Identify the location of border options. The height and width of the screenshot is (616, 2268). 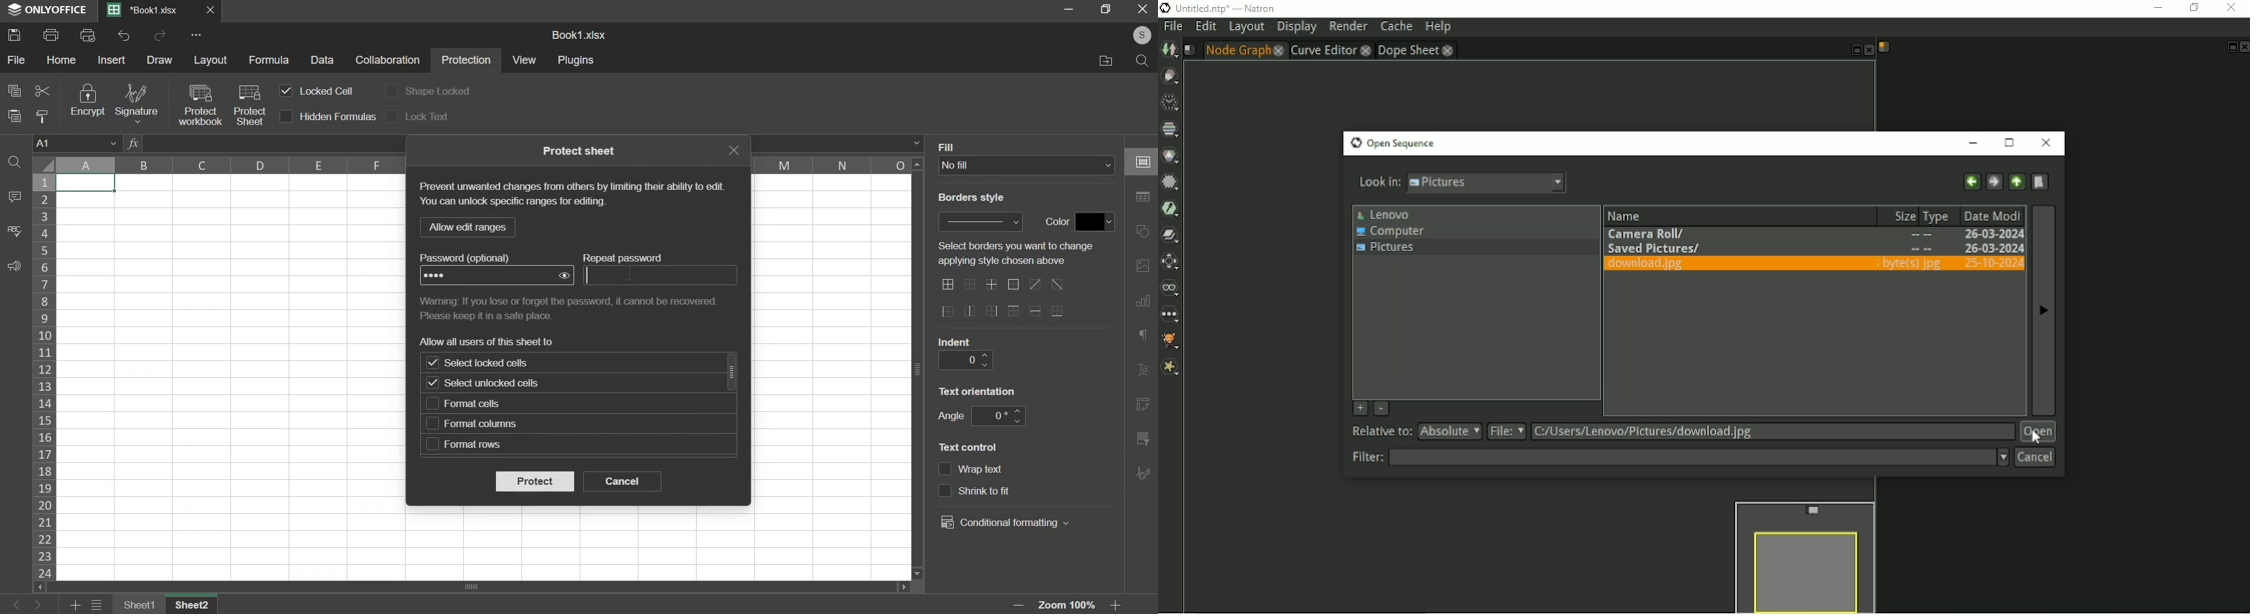
(1035, 284).